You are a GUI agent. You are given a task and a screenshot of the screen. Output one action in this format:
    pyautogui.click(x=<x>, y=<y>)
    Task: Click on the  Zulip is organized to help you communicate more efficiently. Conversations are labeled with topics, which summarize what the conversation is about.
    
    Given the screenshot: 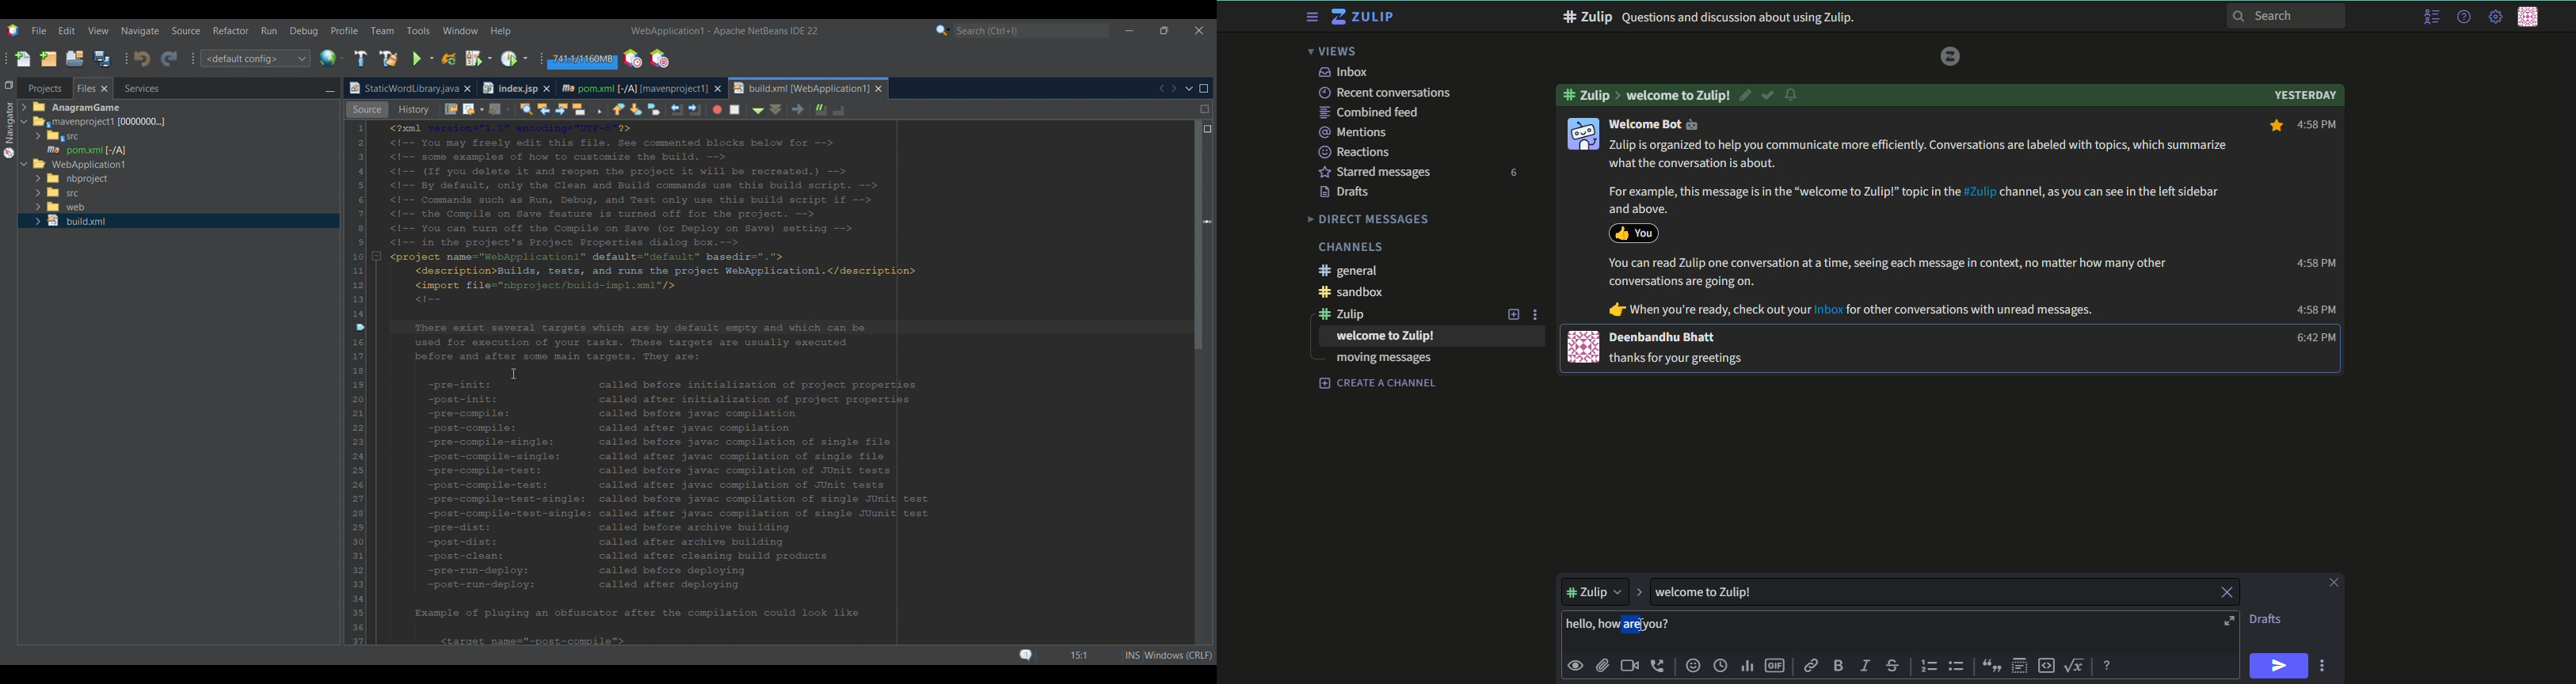 What is the action you would take?
    pyautogui.click(x=1921, y=154)
    